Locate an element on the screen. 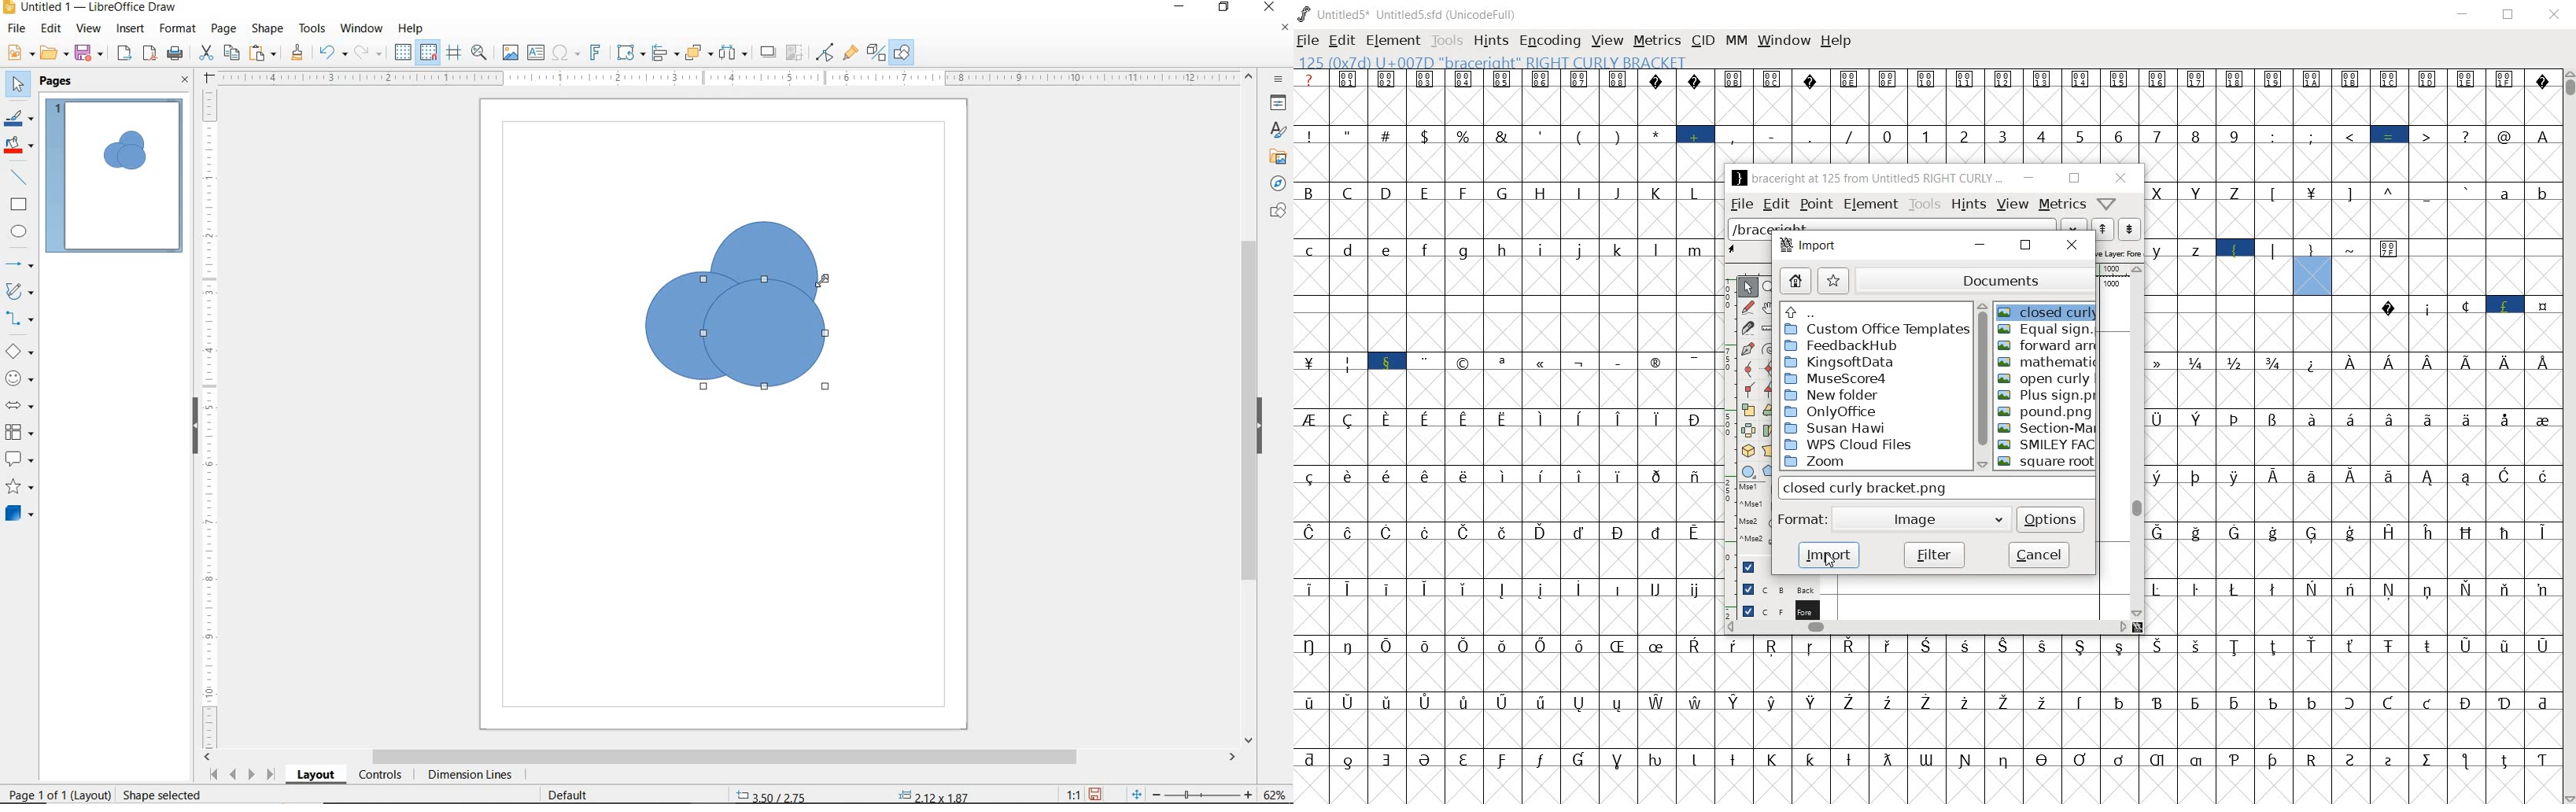  CUT is located at coordinates (206, 53).